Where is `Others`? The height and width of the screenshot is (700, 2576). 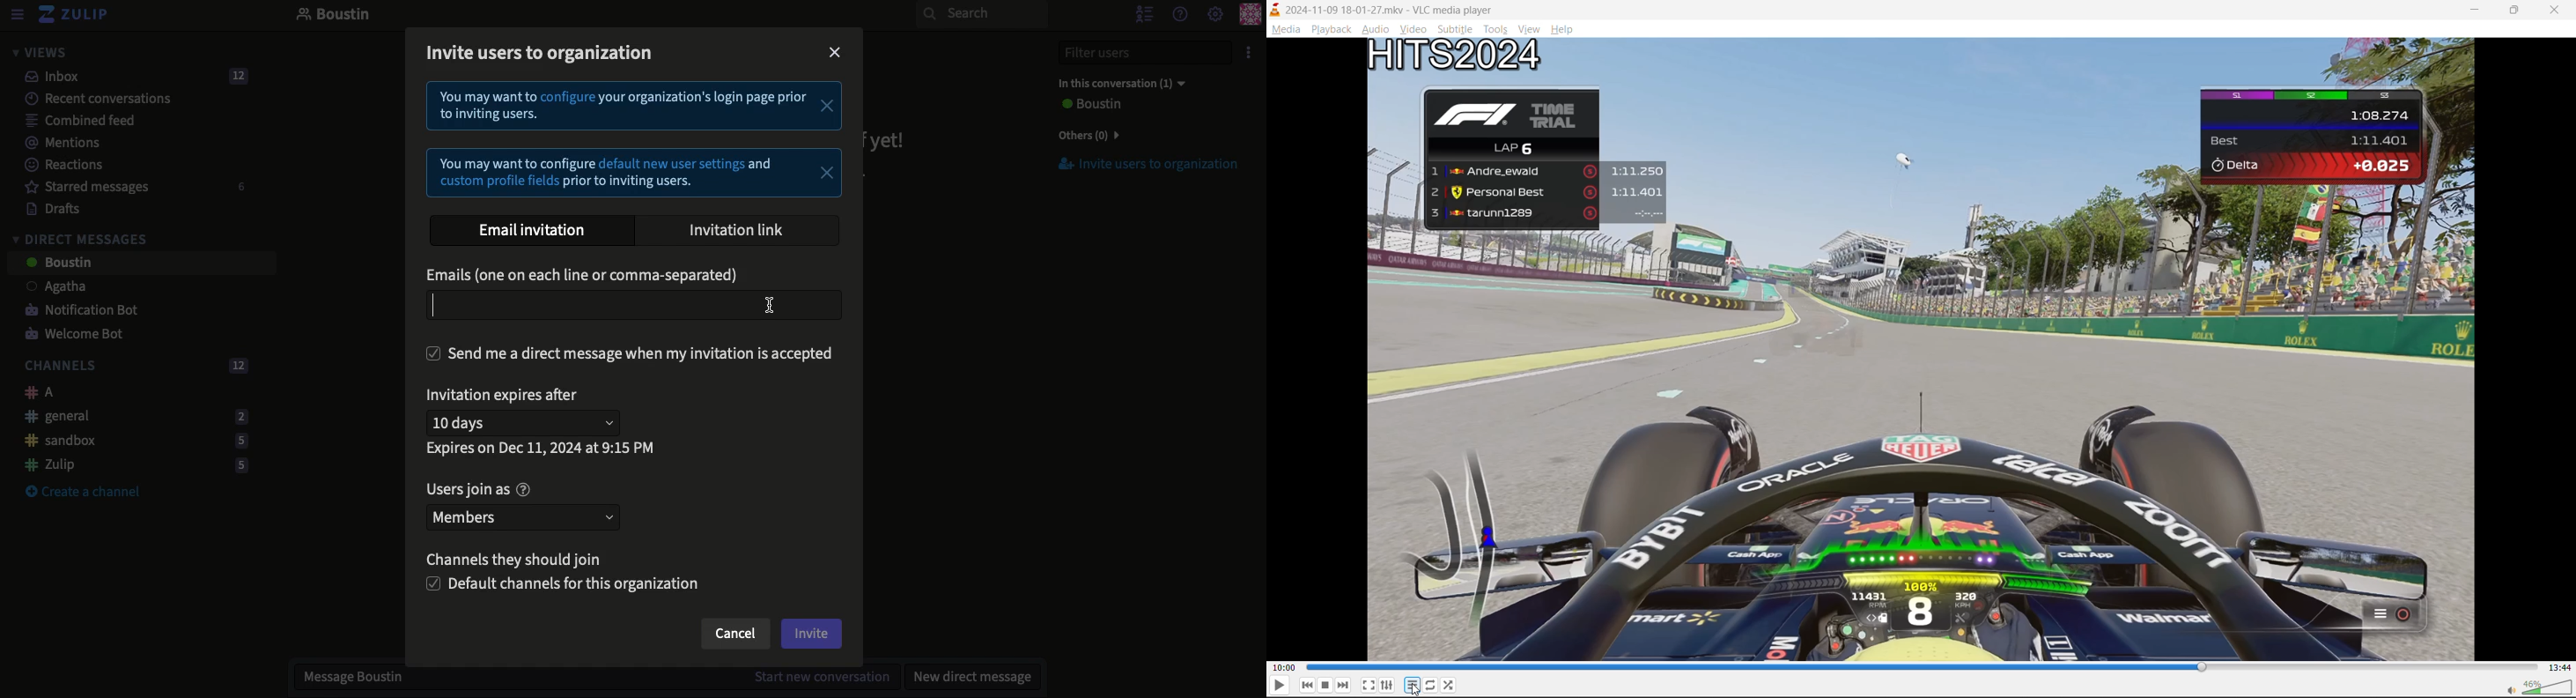
Others is located at coordinates (1085, 135).